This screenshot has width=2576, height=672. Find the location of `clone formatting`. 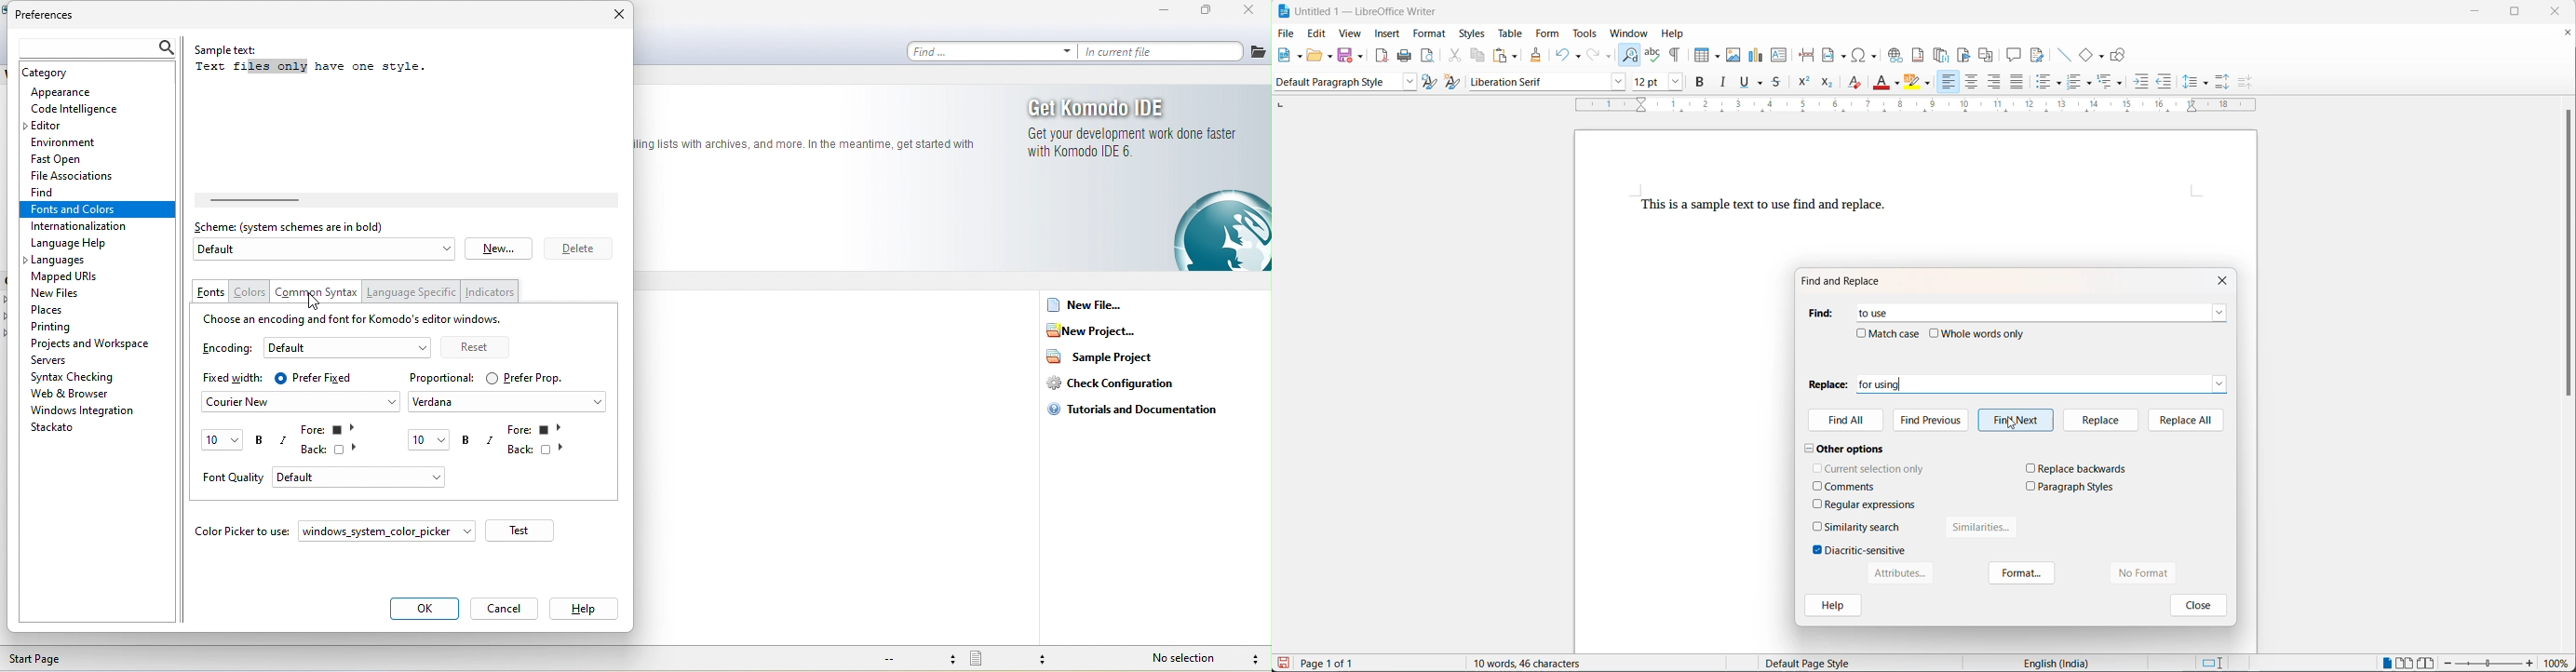

clone formatting is located at coordinates (1538, 56).